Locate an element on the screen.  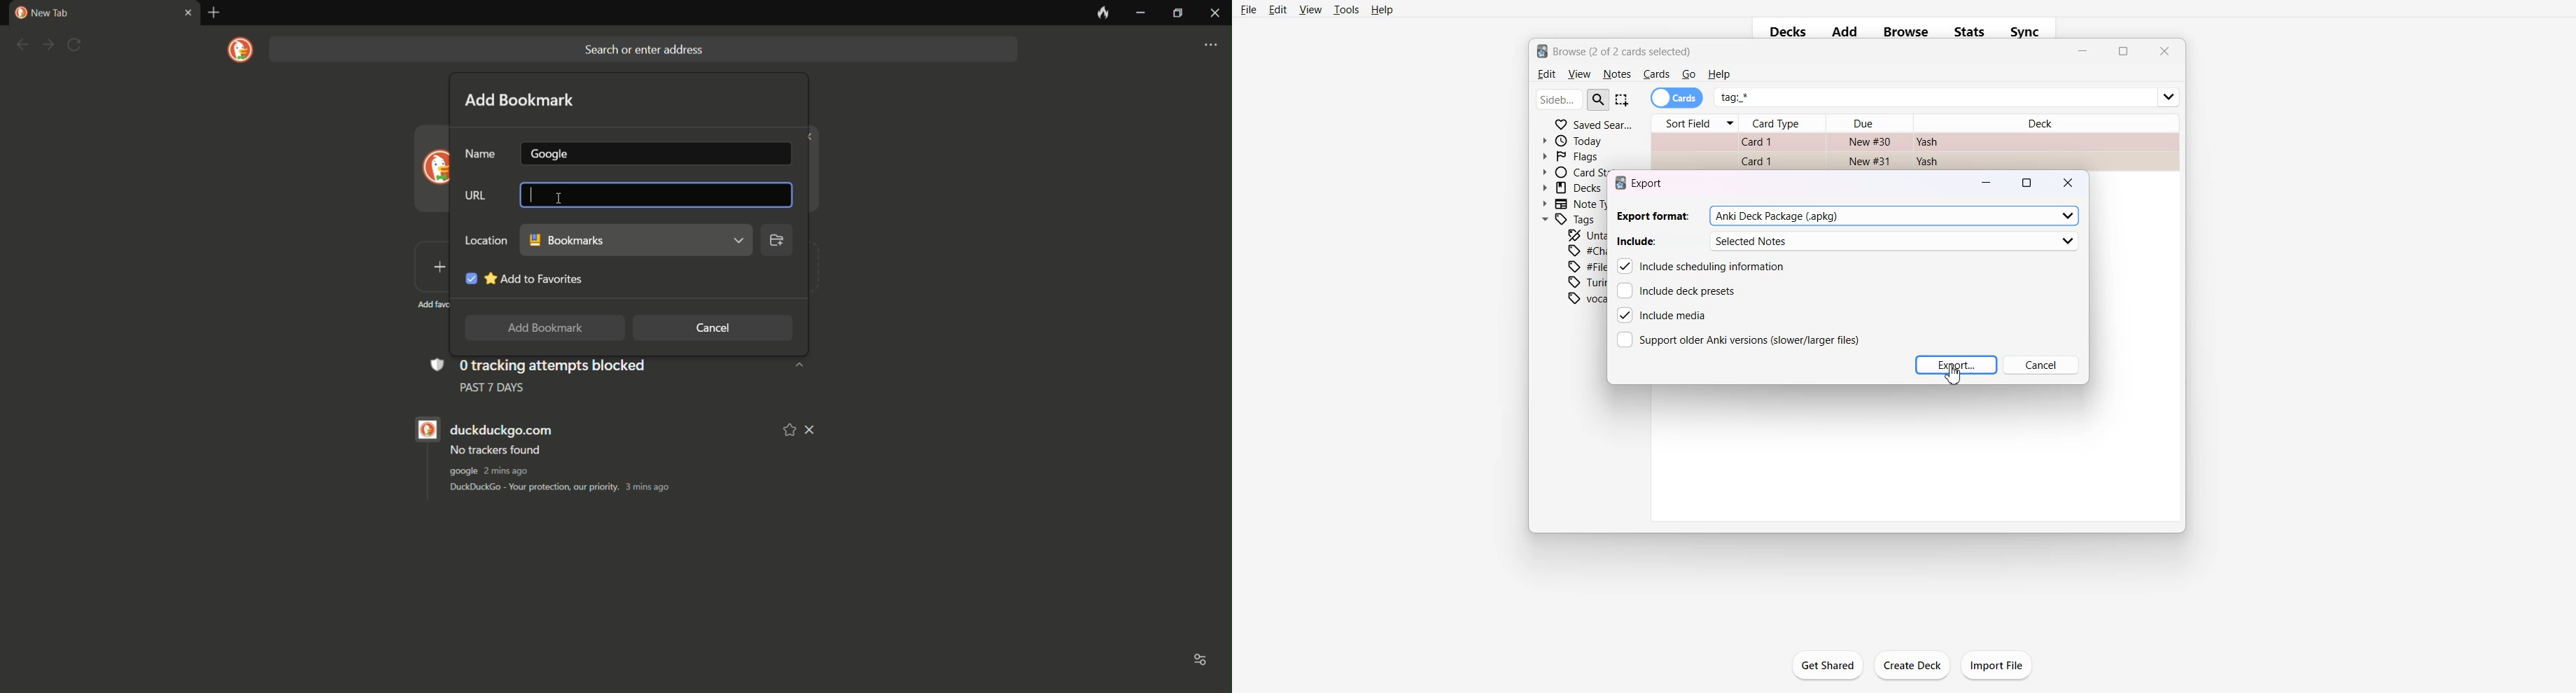
He is located at coordinates (1718, 74).